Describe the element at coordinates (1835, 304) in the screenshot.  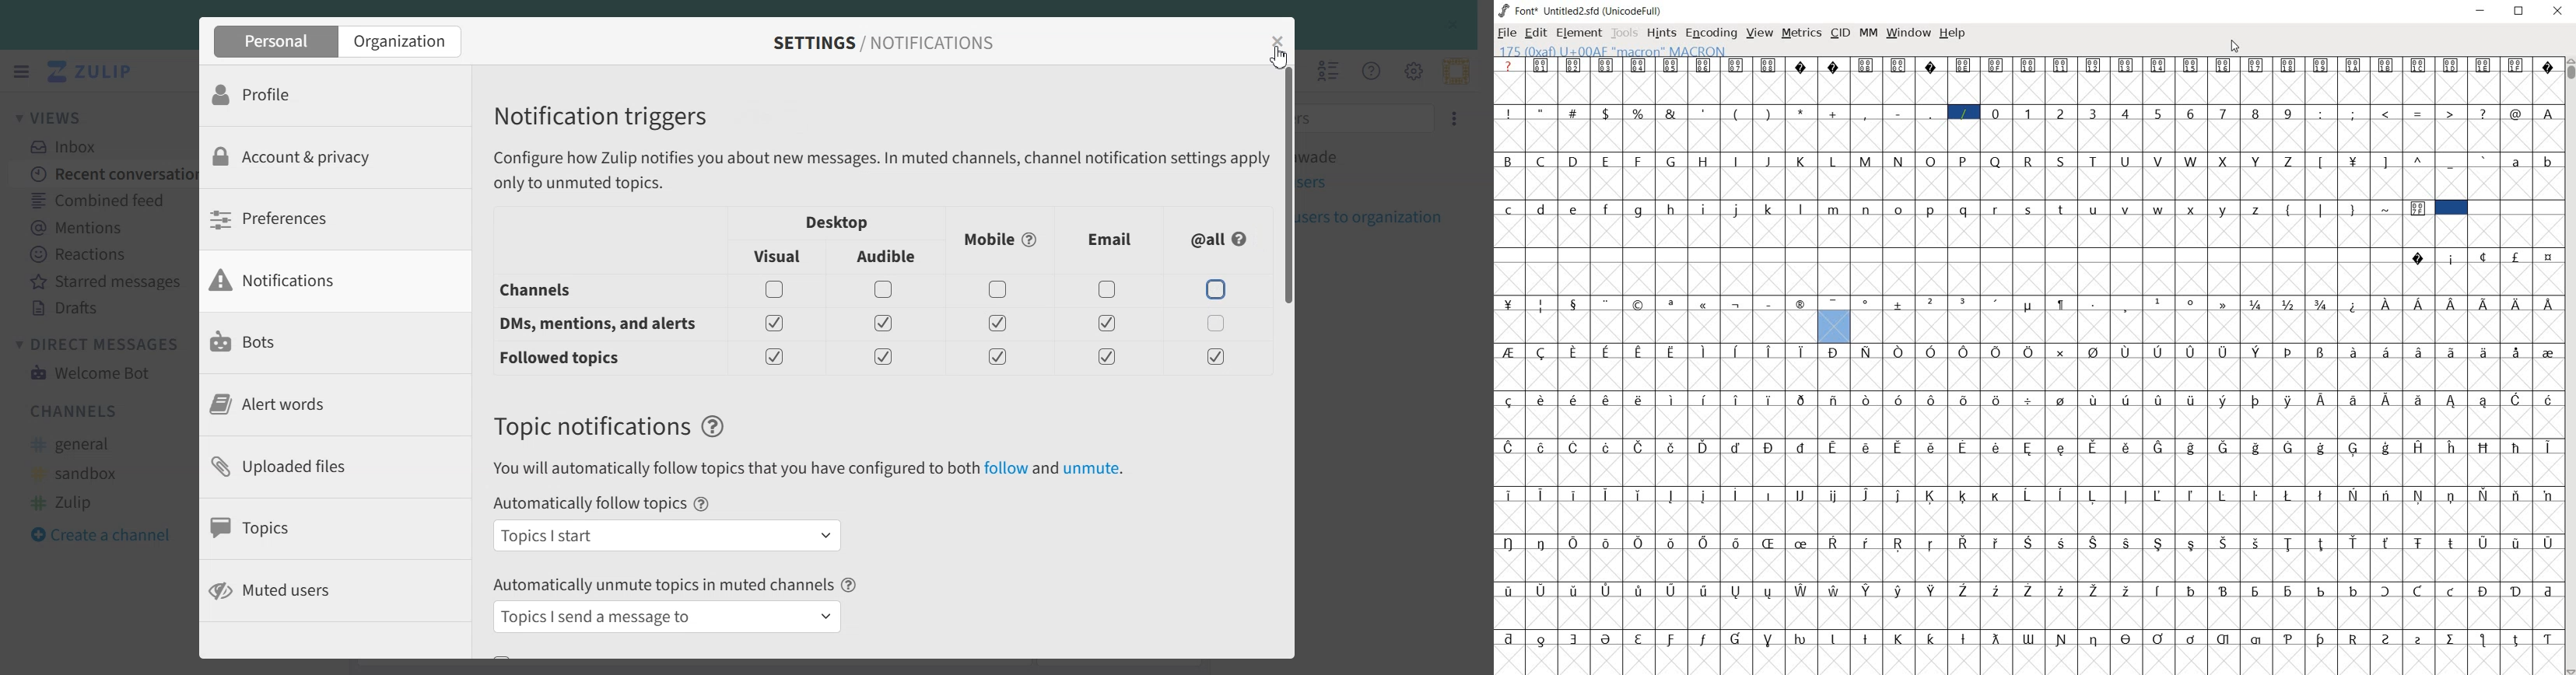
I see `Symbol` at that location.